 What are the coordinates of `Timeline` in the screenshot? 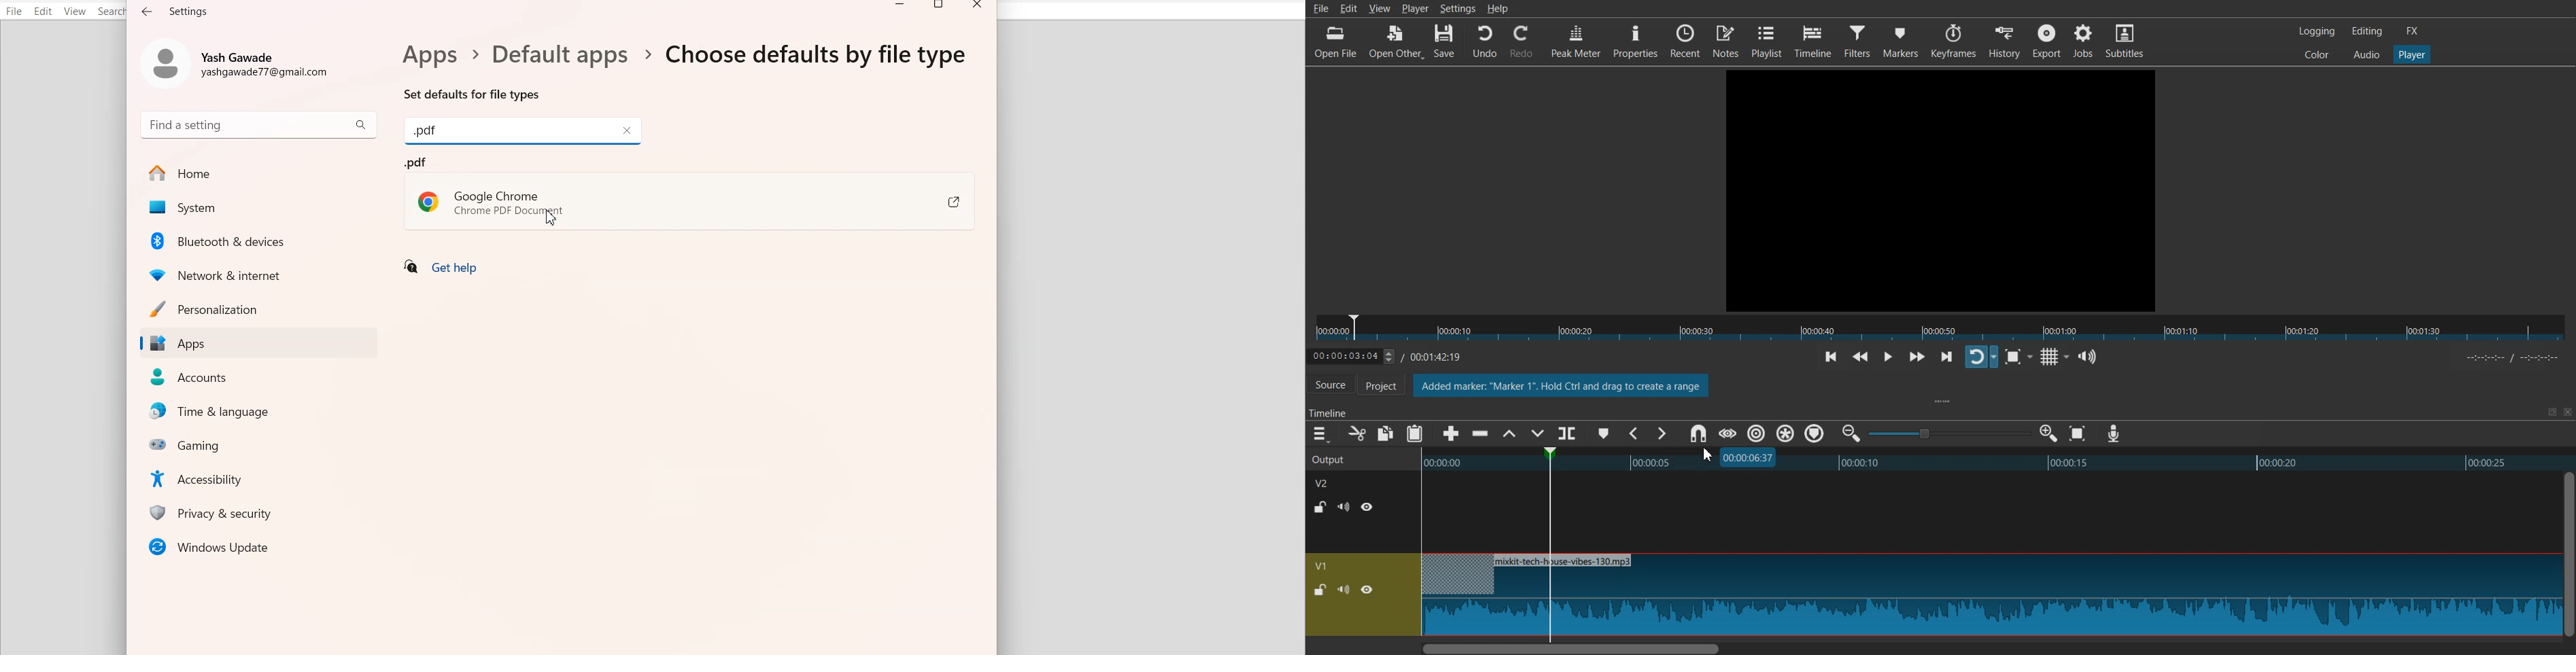 It's located at (1395, 354).